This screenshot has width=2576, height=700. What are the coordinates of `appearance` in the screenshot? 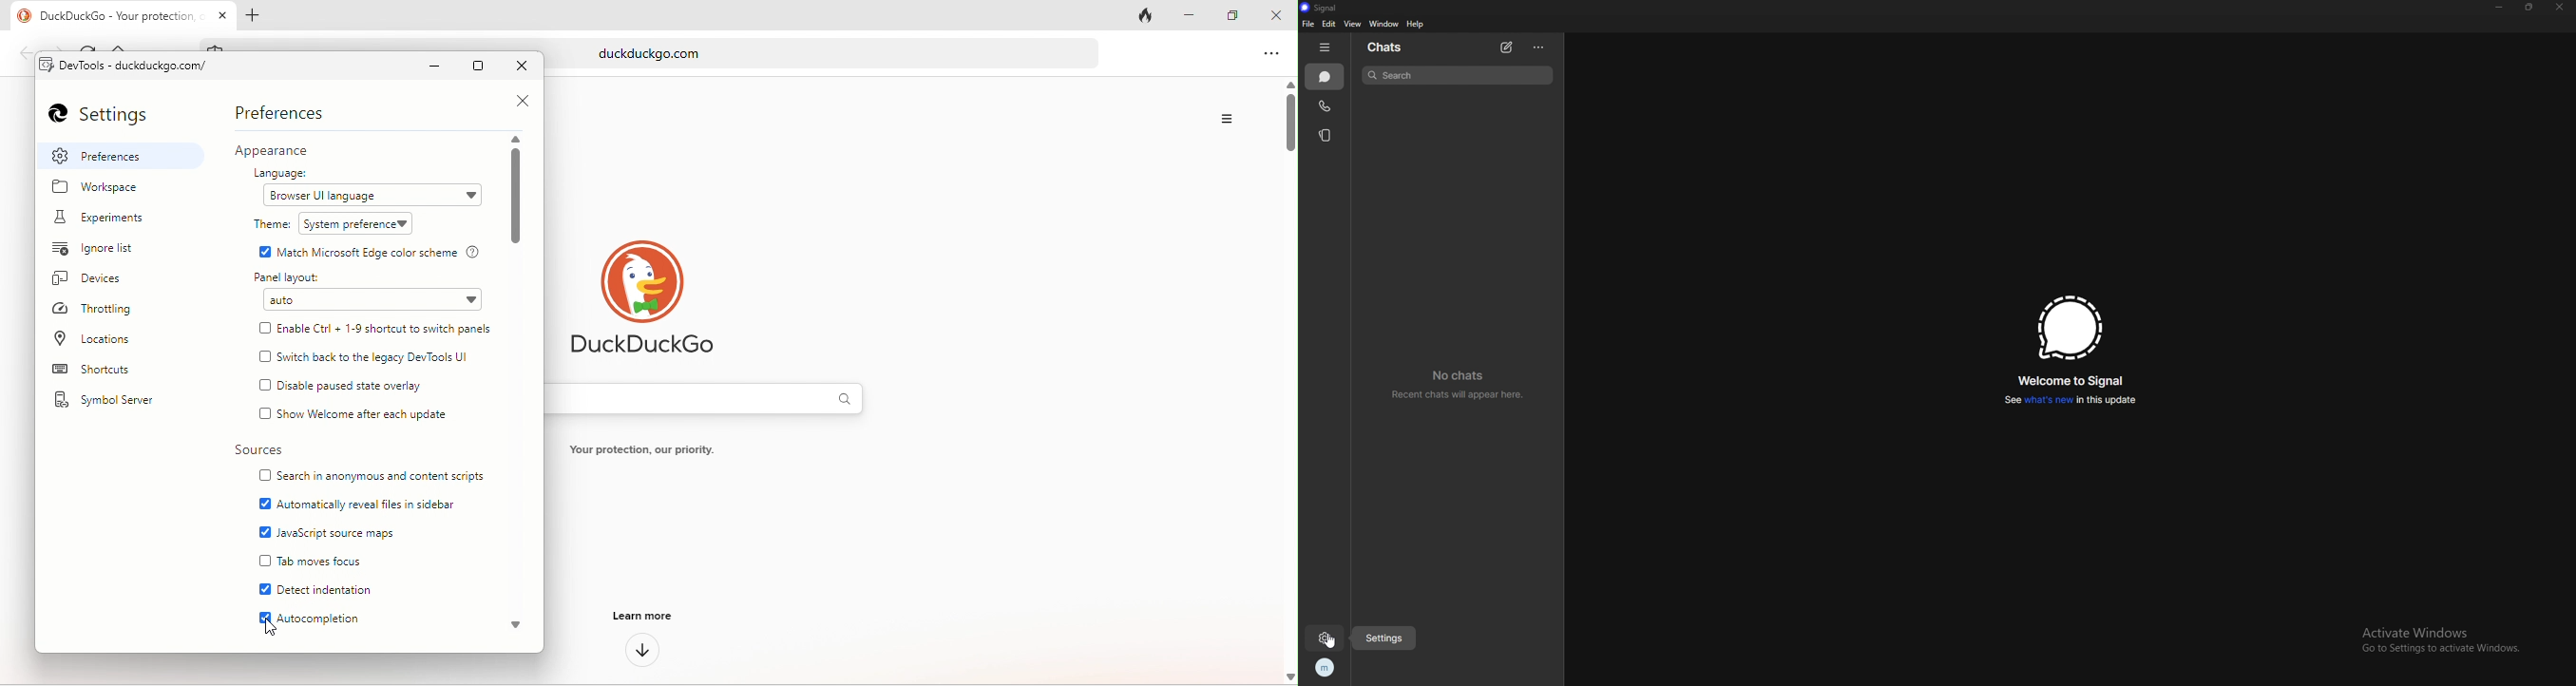 It's located at (286, 151).